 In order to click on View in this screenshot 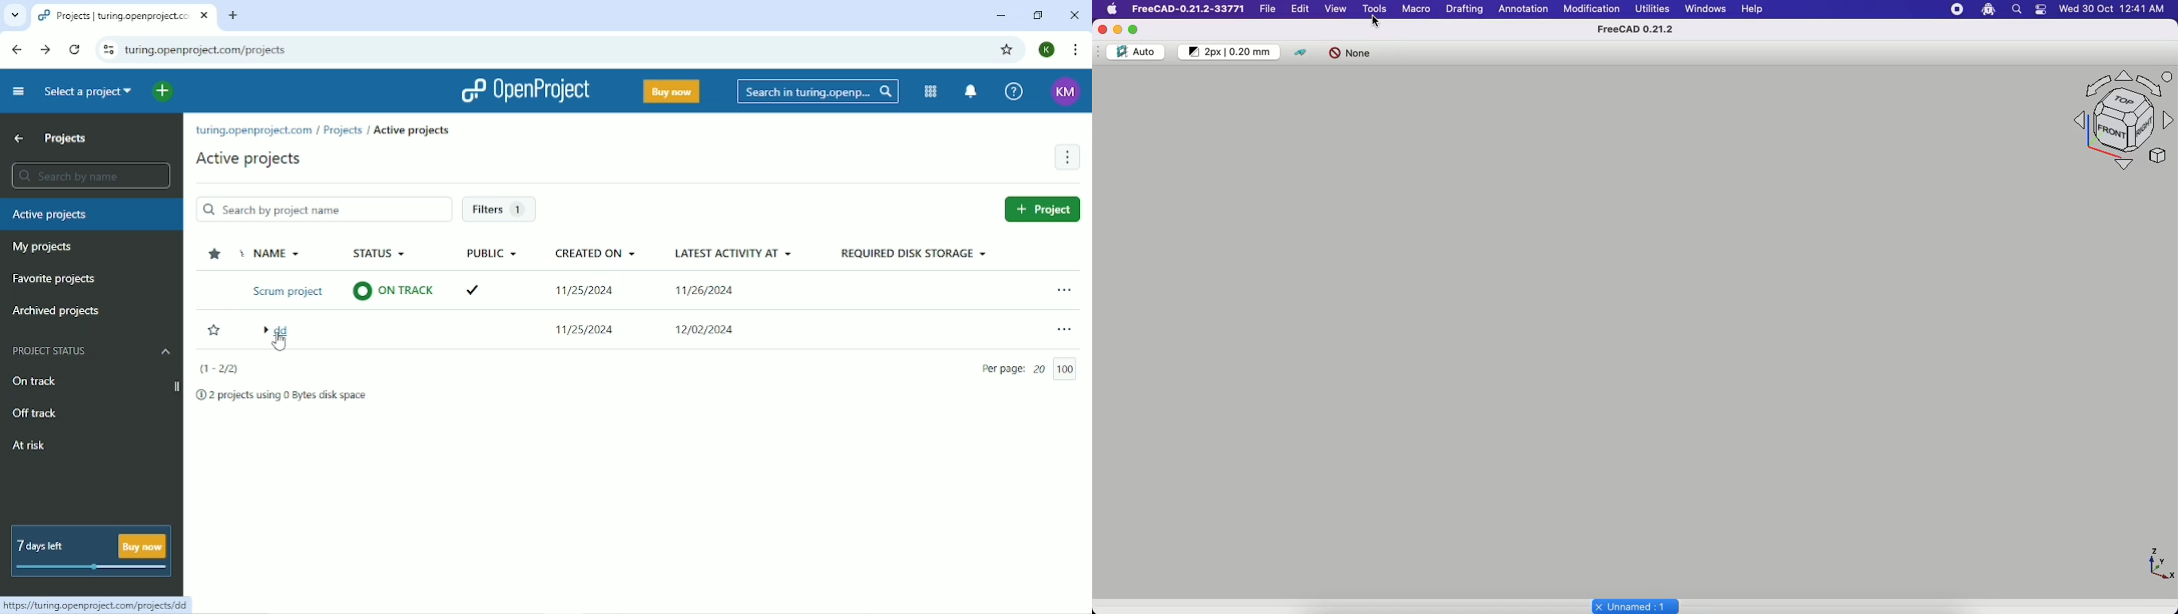, I will do `click(1335, 10)`.